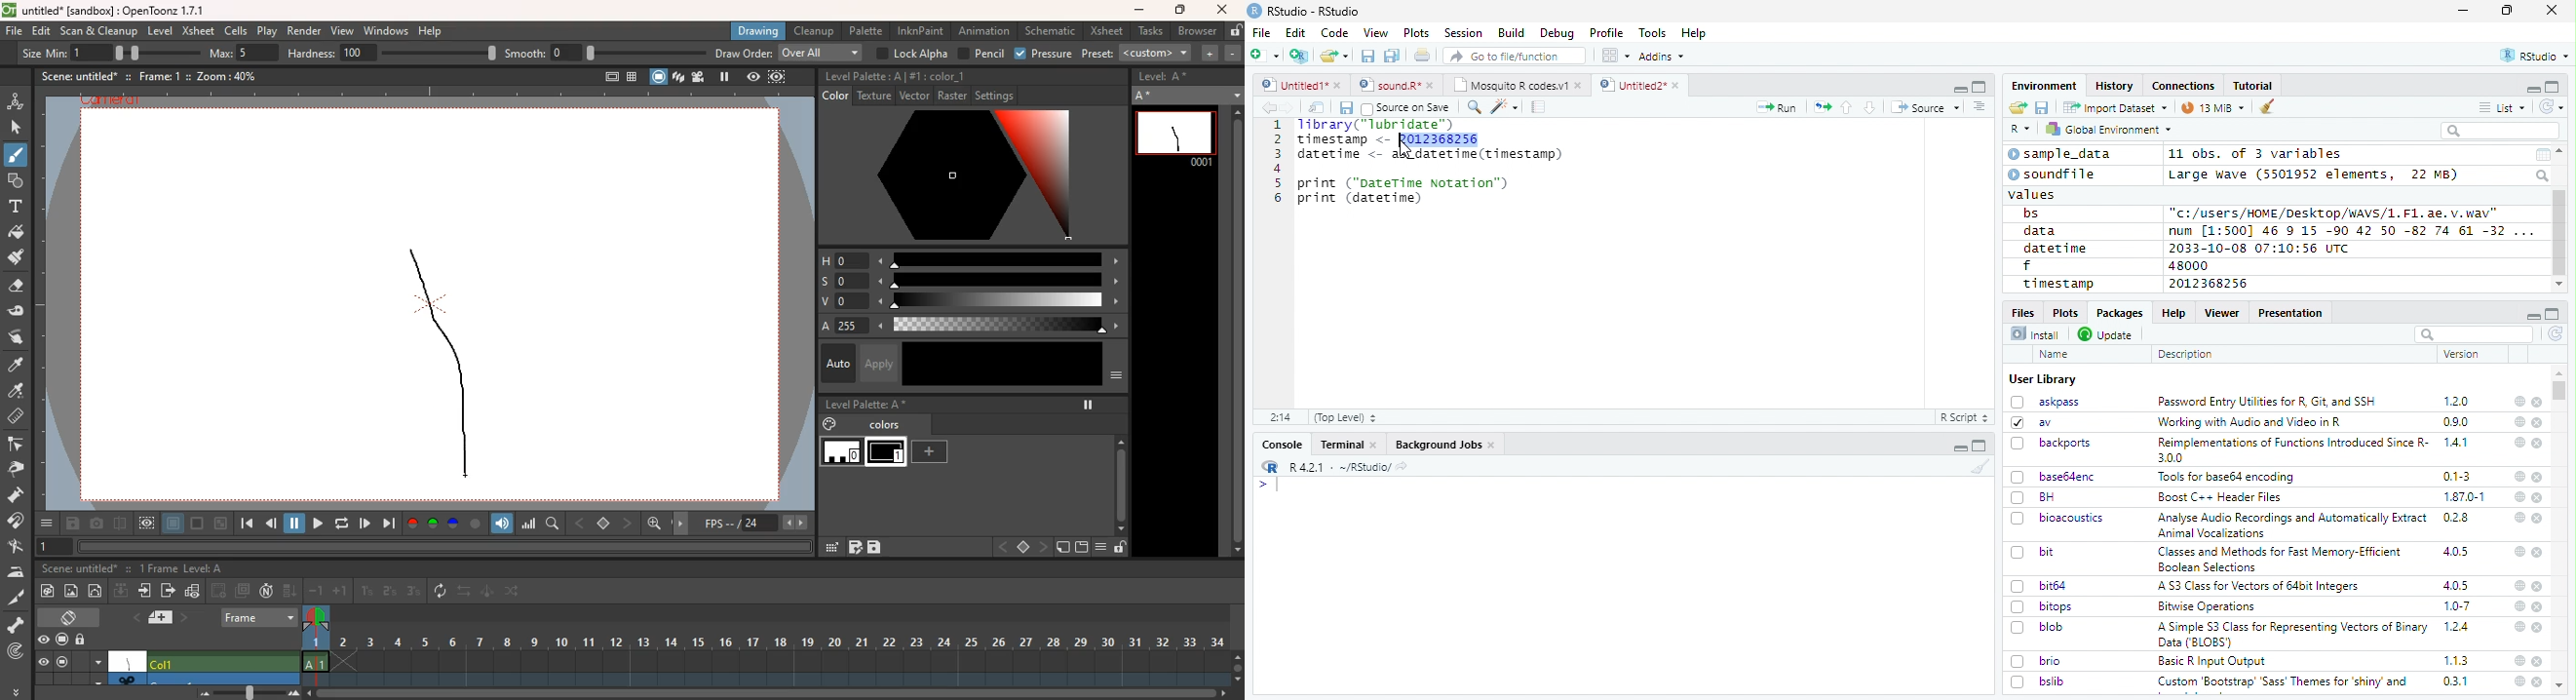 The width and height of the screenshot is (2576, 700). I want to click on Workspace panes, so click(1616, 56).